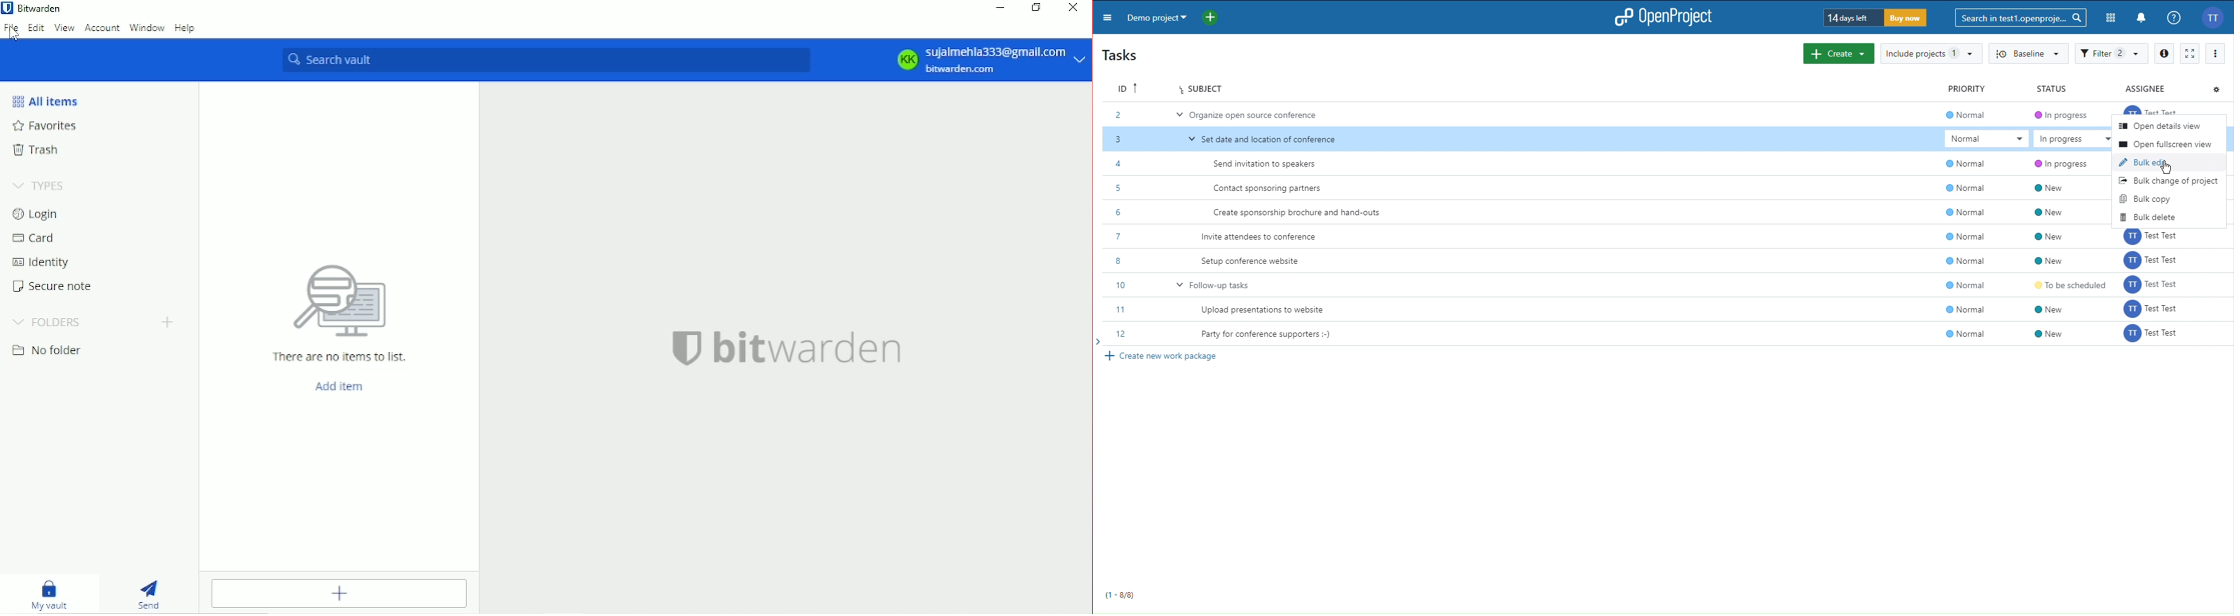  What do you see at coordinates (10, 30) in the screenshot?
I see `File` at bounding box center [10, 30].